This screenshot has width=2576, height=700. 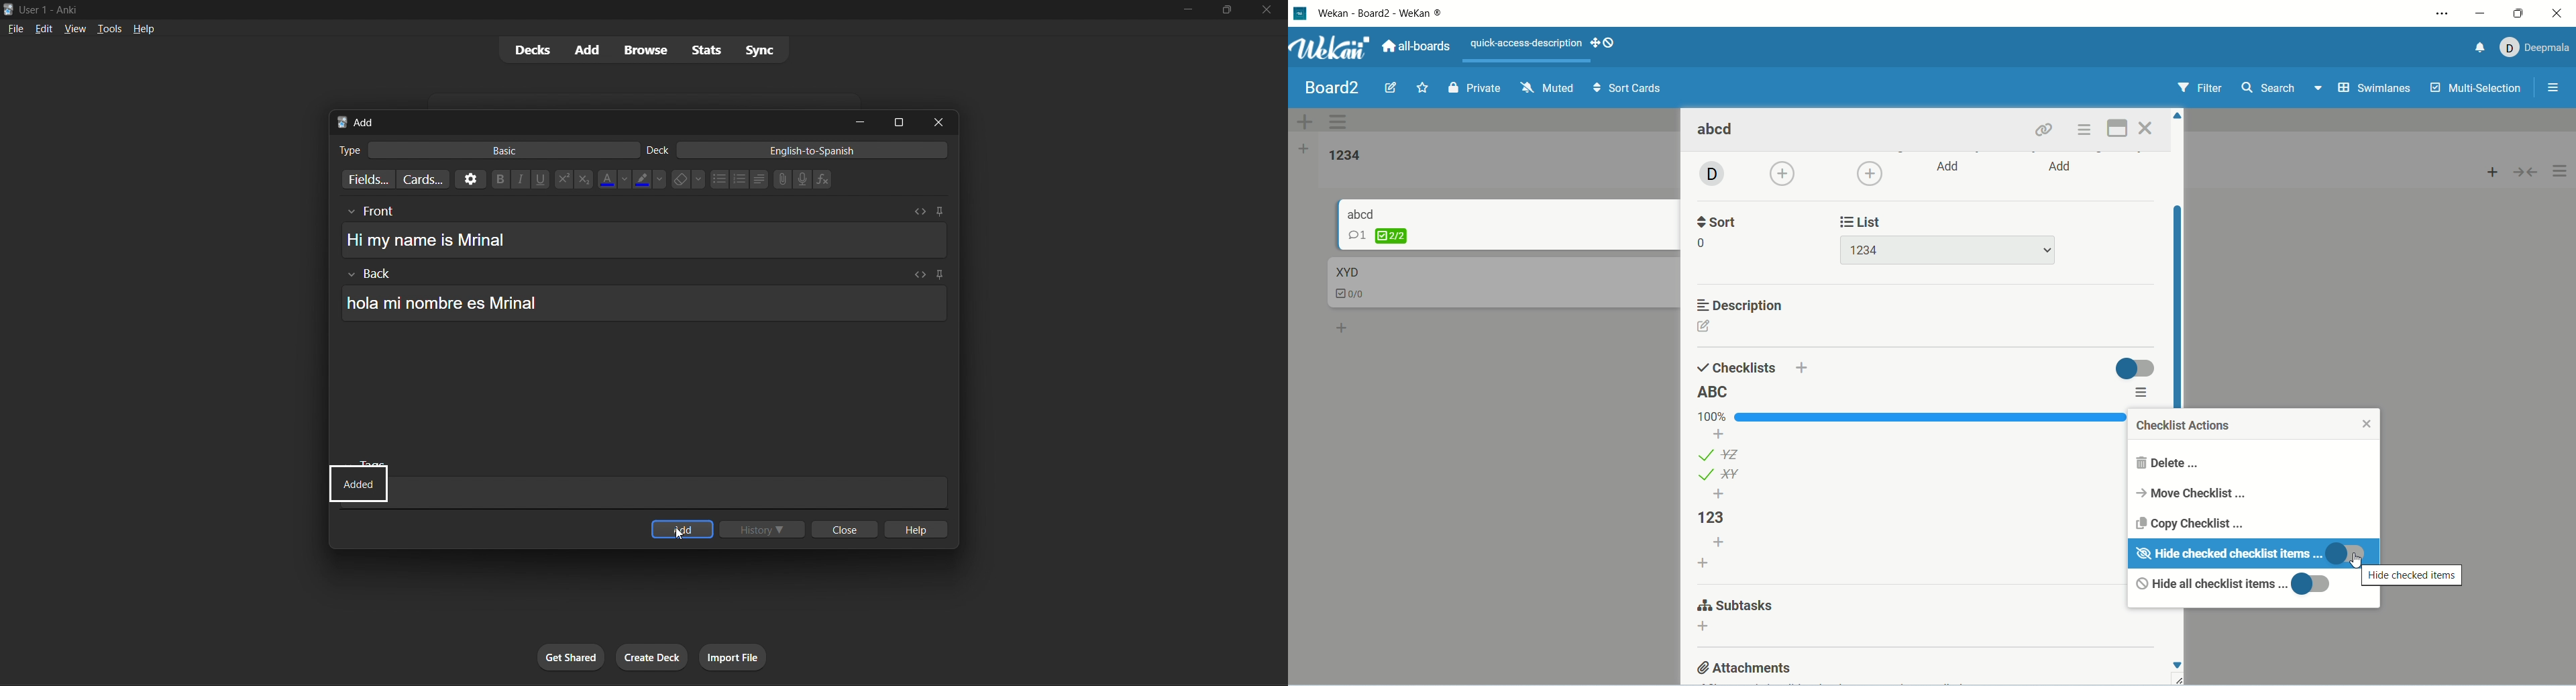 What do you see at coordinates (367, 179) in the screenshot?
I see `customize fields` at bounding box center [367, 179].